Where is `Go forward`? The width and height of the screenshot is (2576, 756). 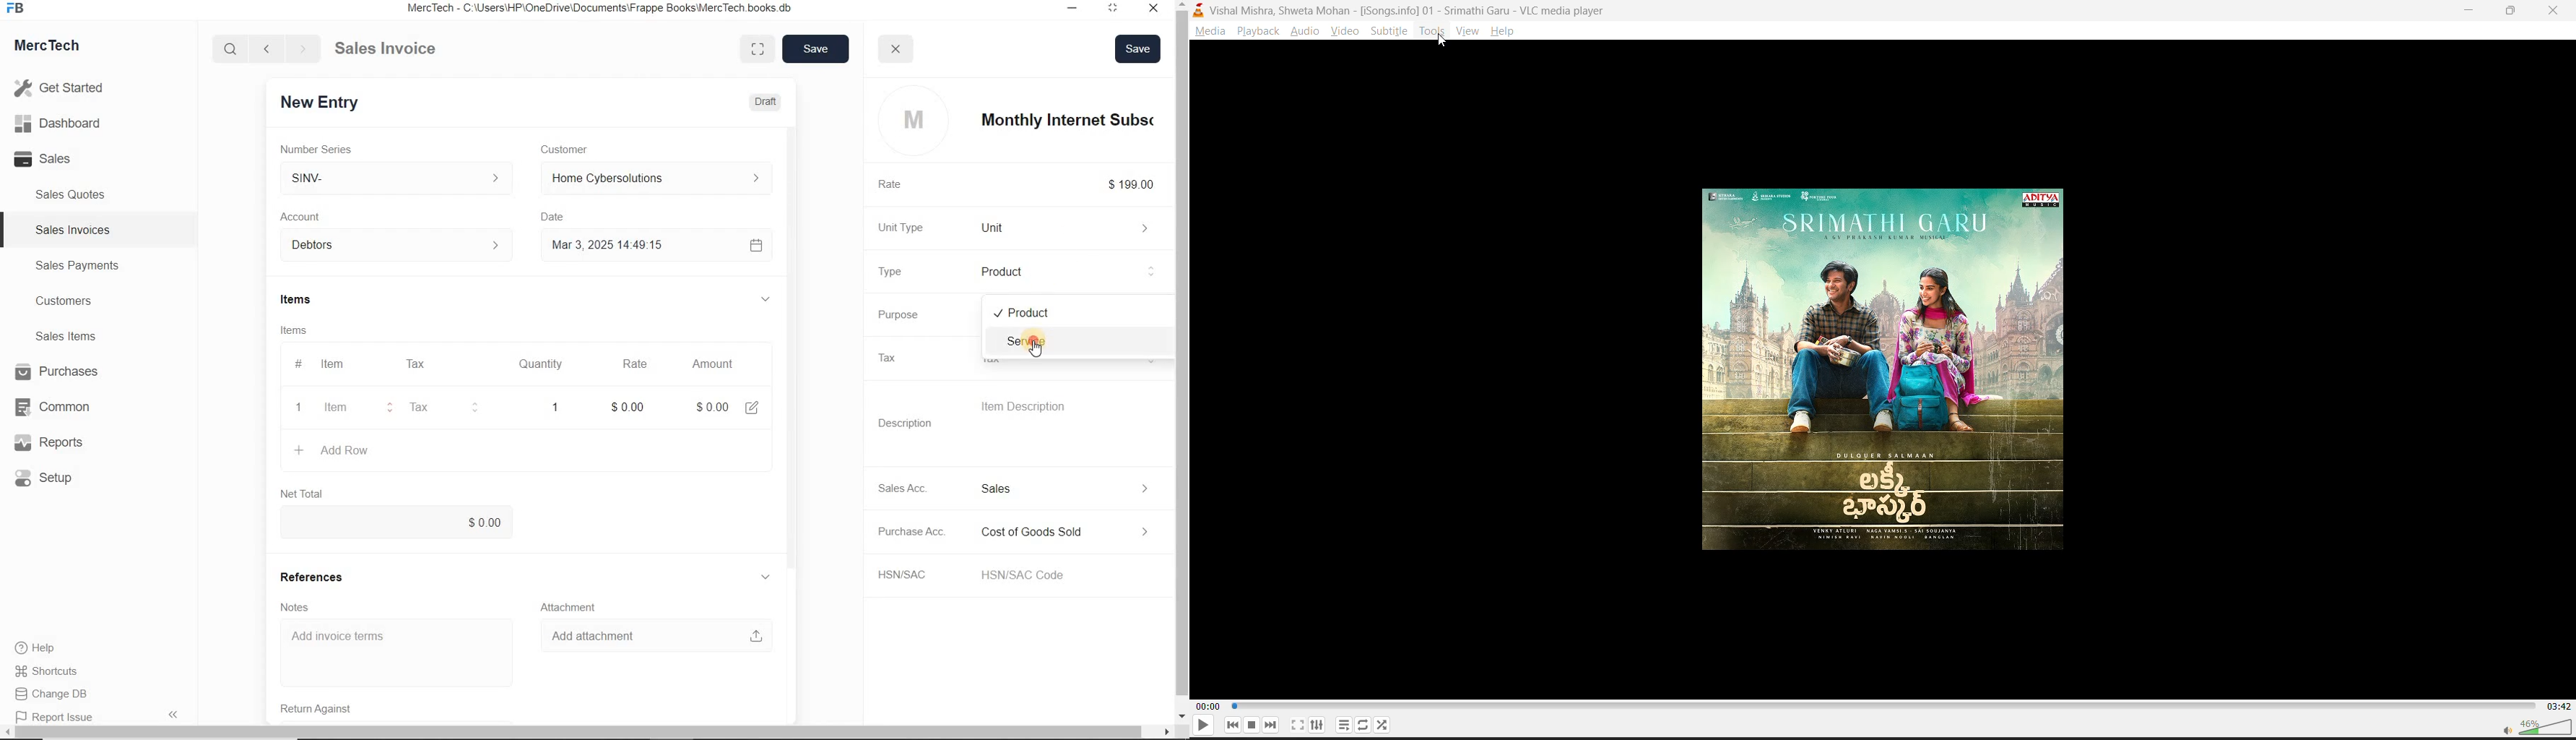
Go forward is located at coordinates (302, 49).